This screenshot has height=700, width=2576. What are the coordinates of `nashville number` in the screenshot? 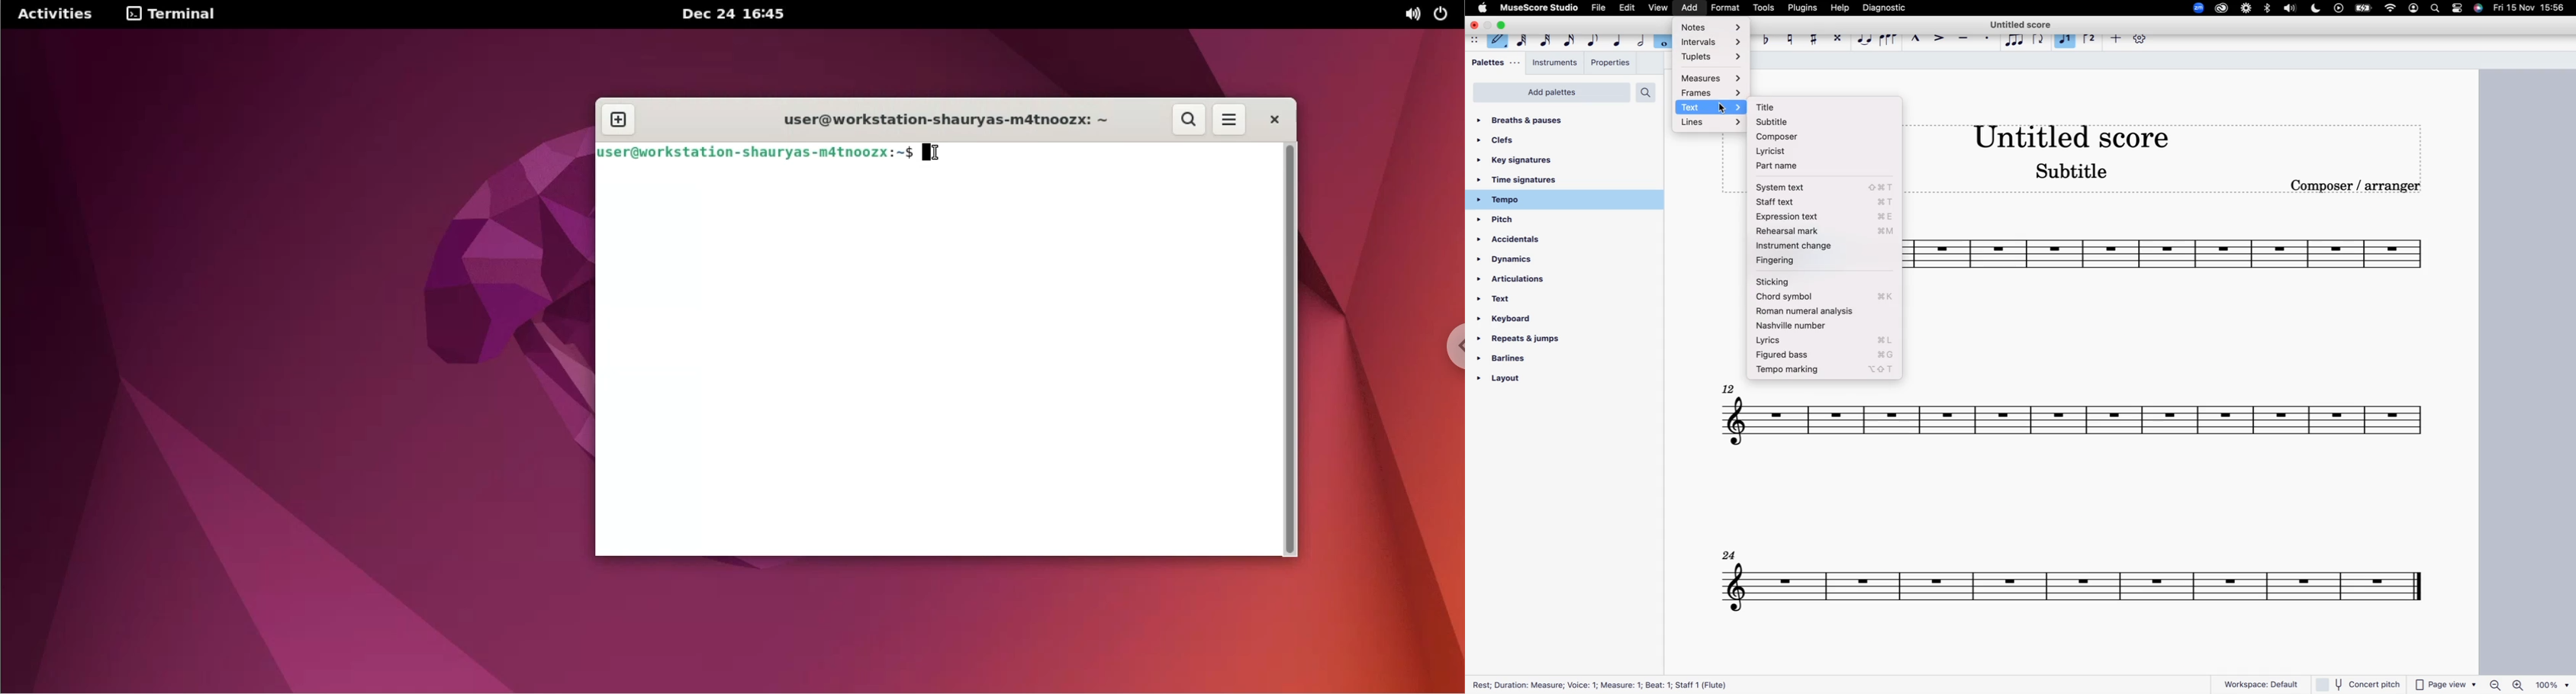 It's located at (1819, 327).